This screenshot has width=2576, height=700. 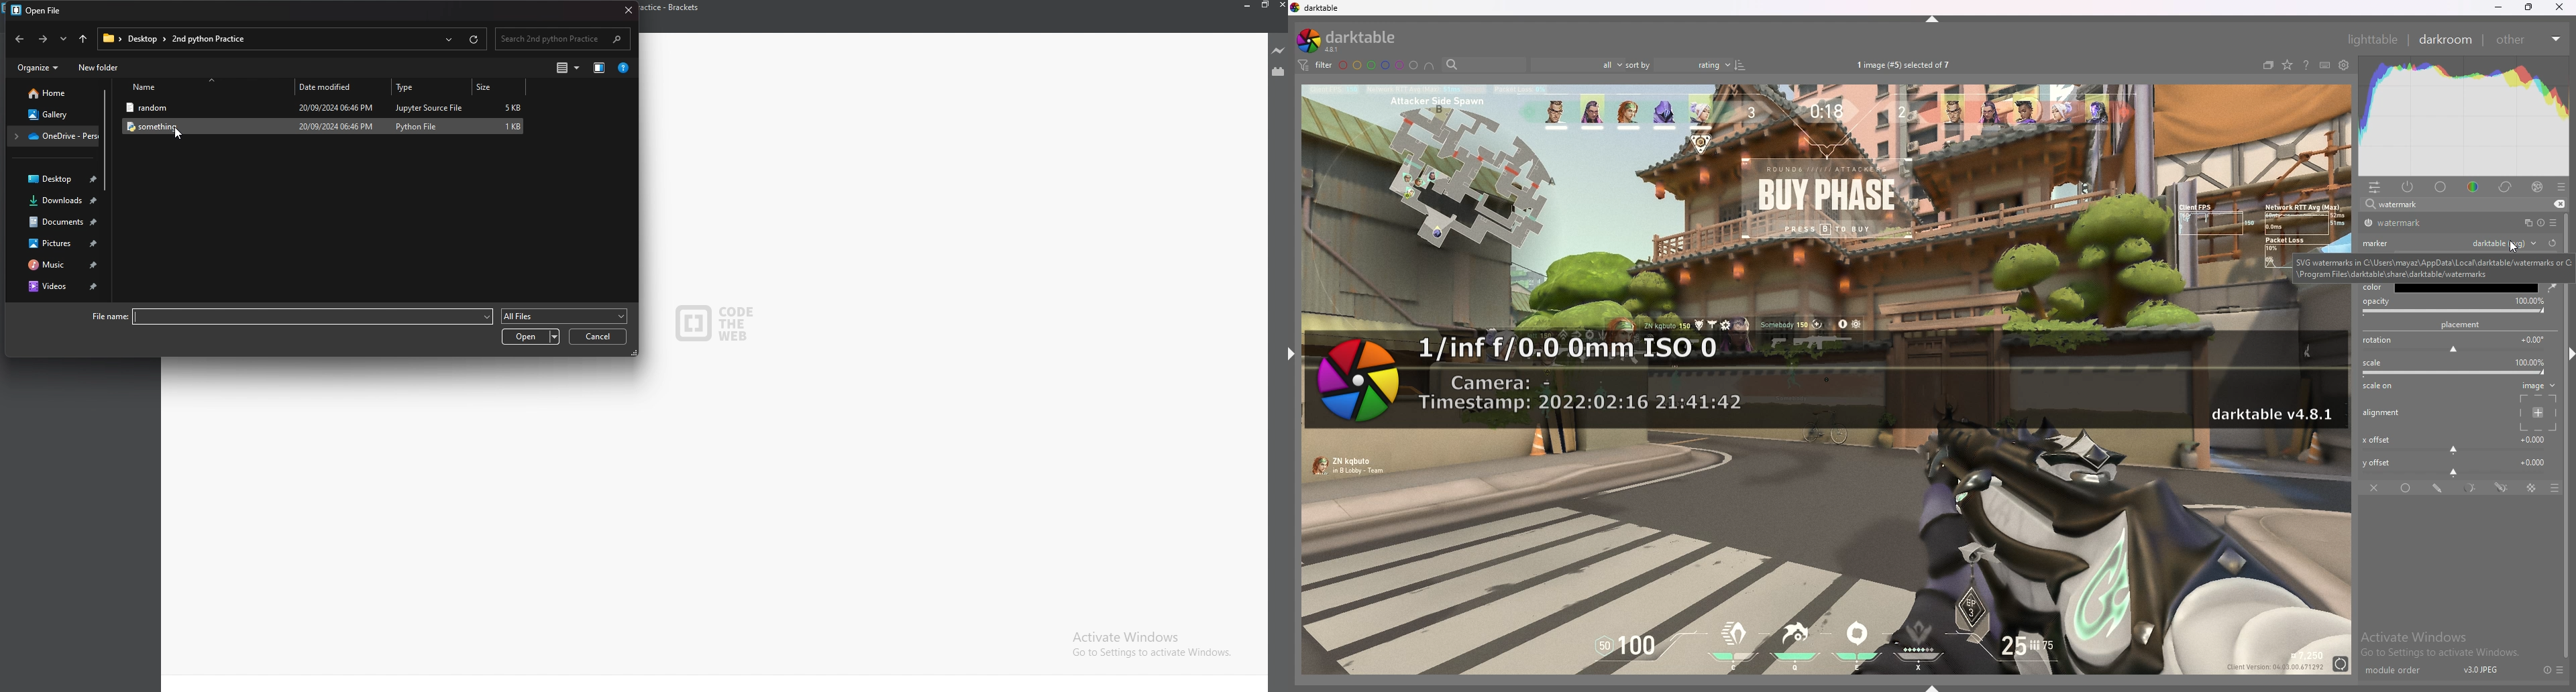 What do you see at coordinates (2457, 367) in the screenshot?
I see `scale` at bounding box center [2457, 367].